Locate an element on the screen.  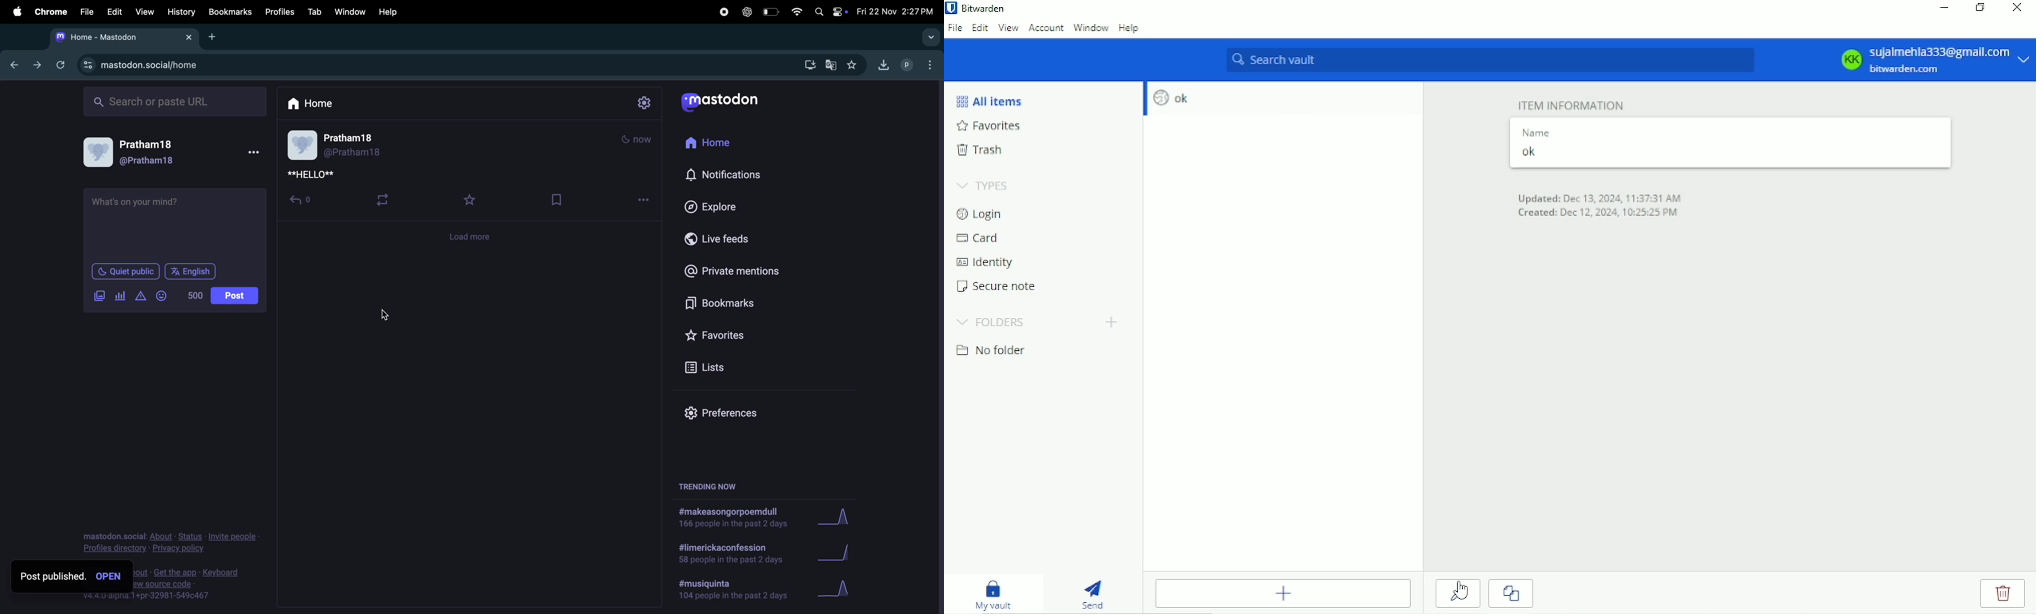
home is located at coordinates (319, 103).